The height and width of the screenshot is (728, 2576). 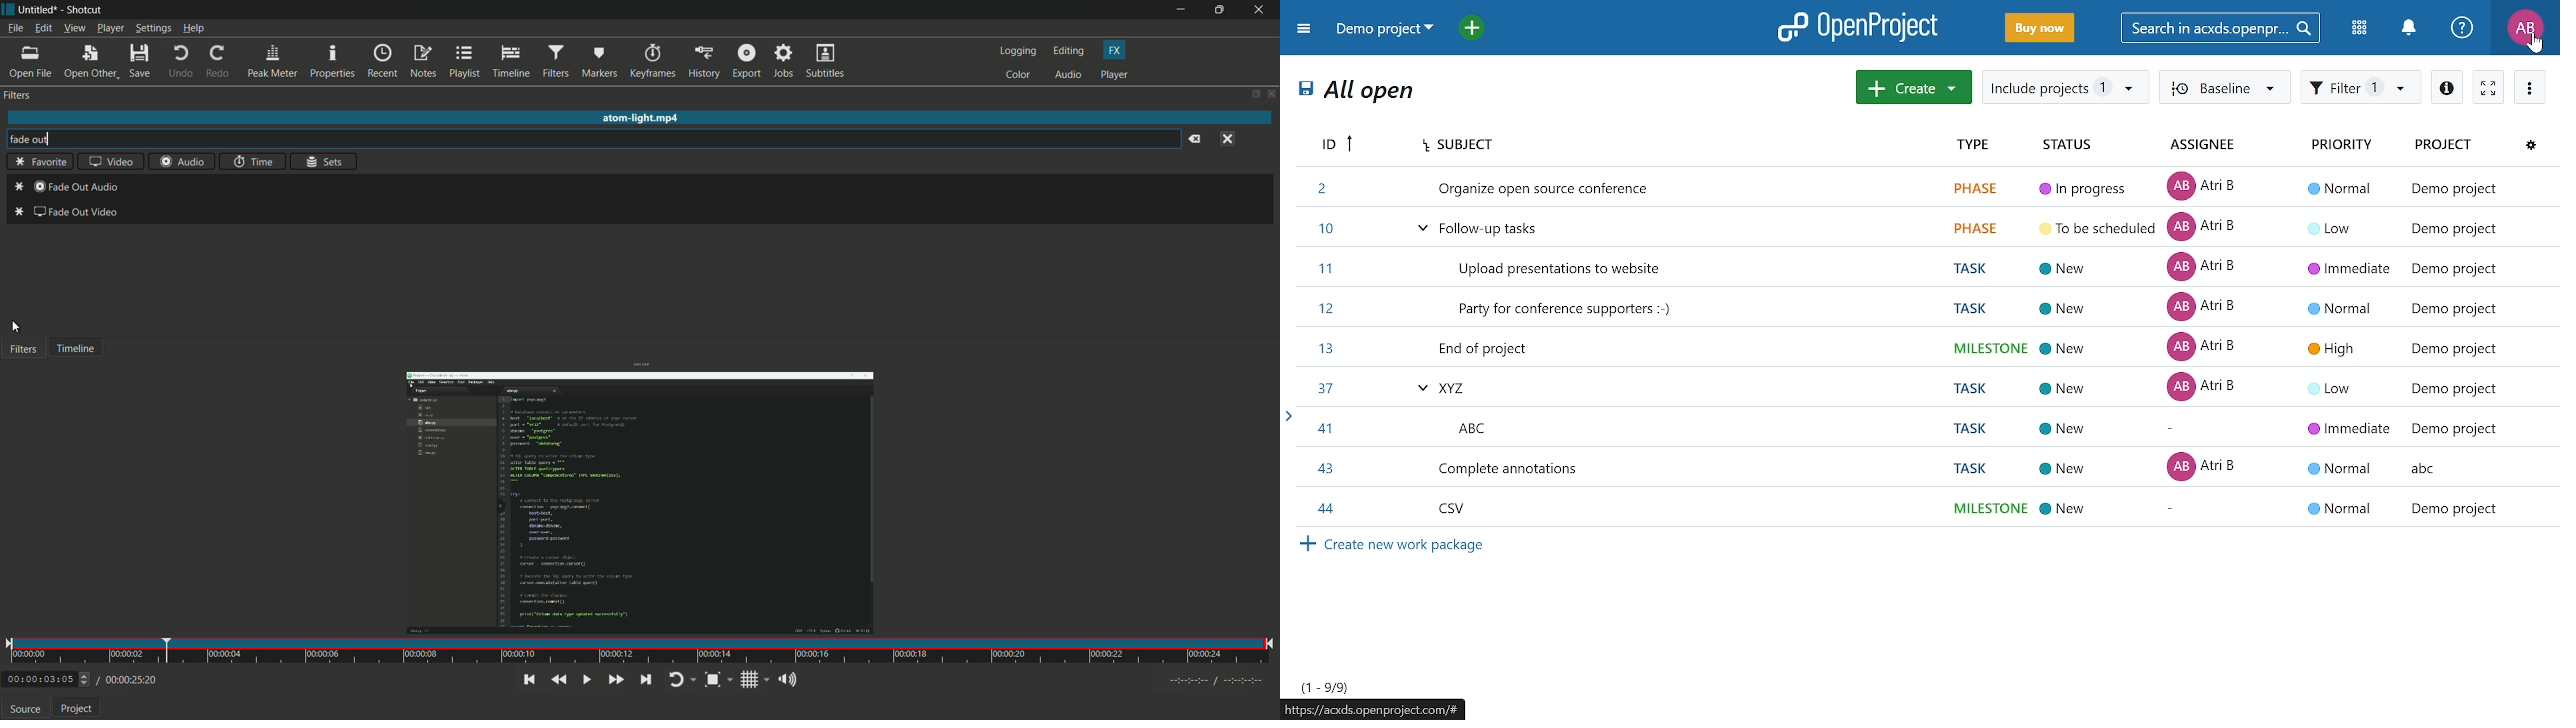 I want to click on imported file name, so click(x=641, y=119).